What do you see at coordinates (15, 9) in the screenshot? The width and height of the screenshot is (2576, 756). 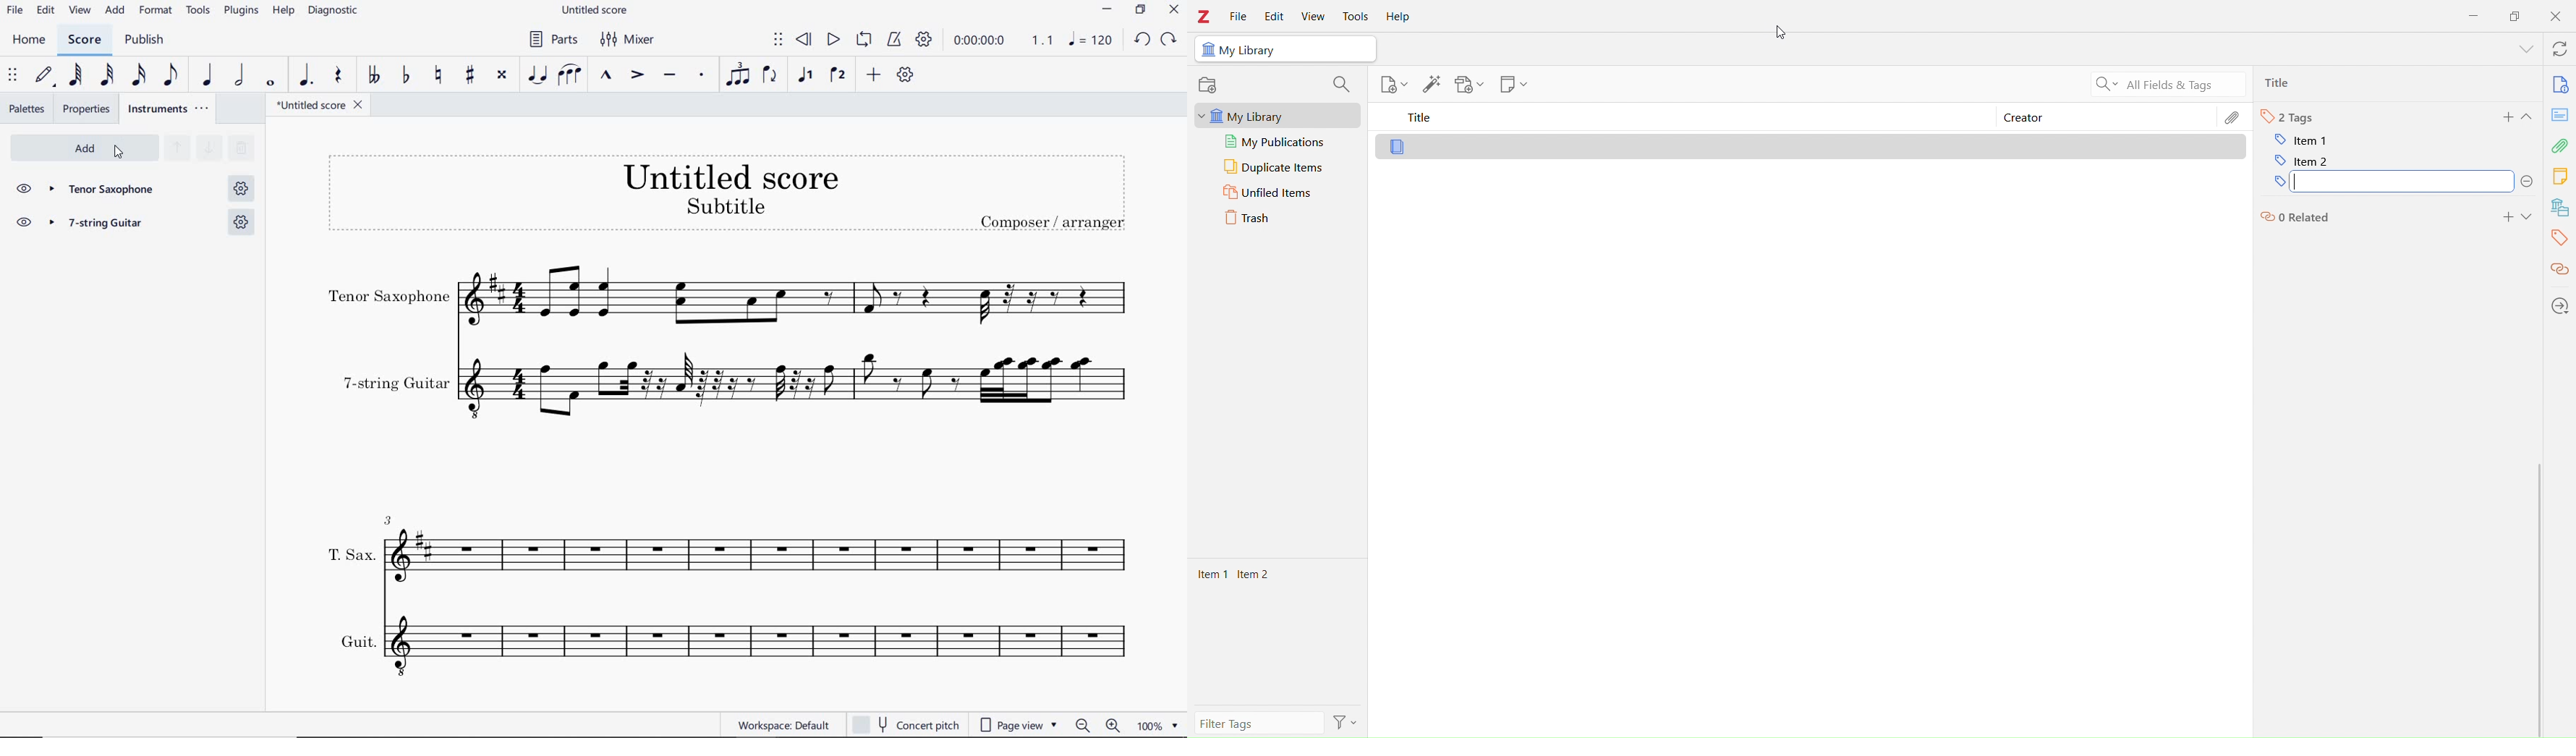 I see `FILE` at bounding box center [15, 9].